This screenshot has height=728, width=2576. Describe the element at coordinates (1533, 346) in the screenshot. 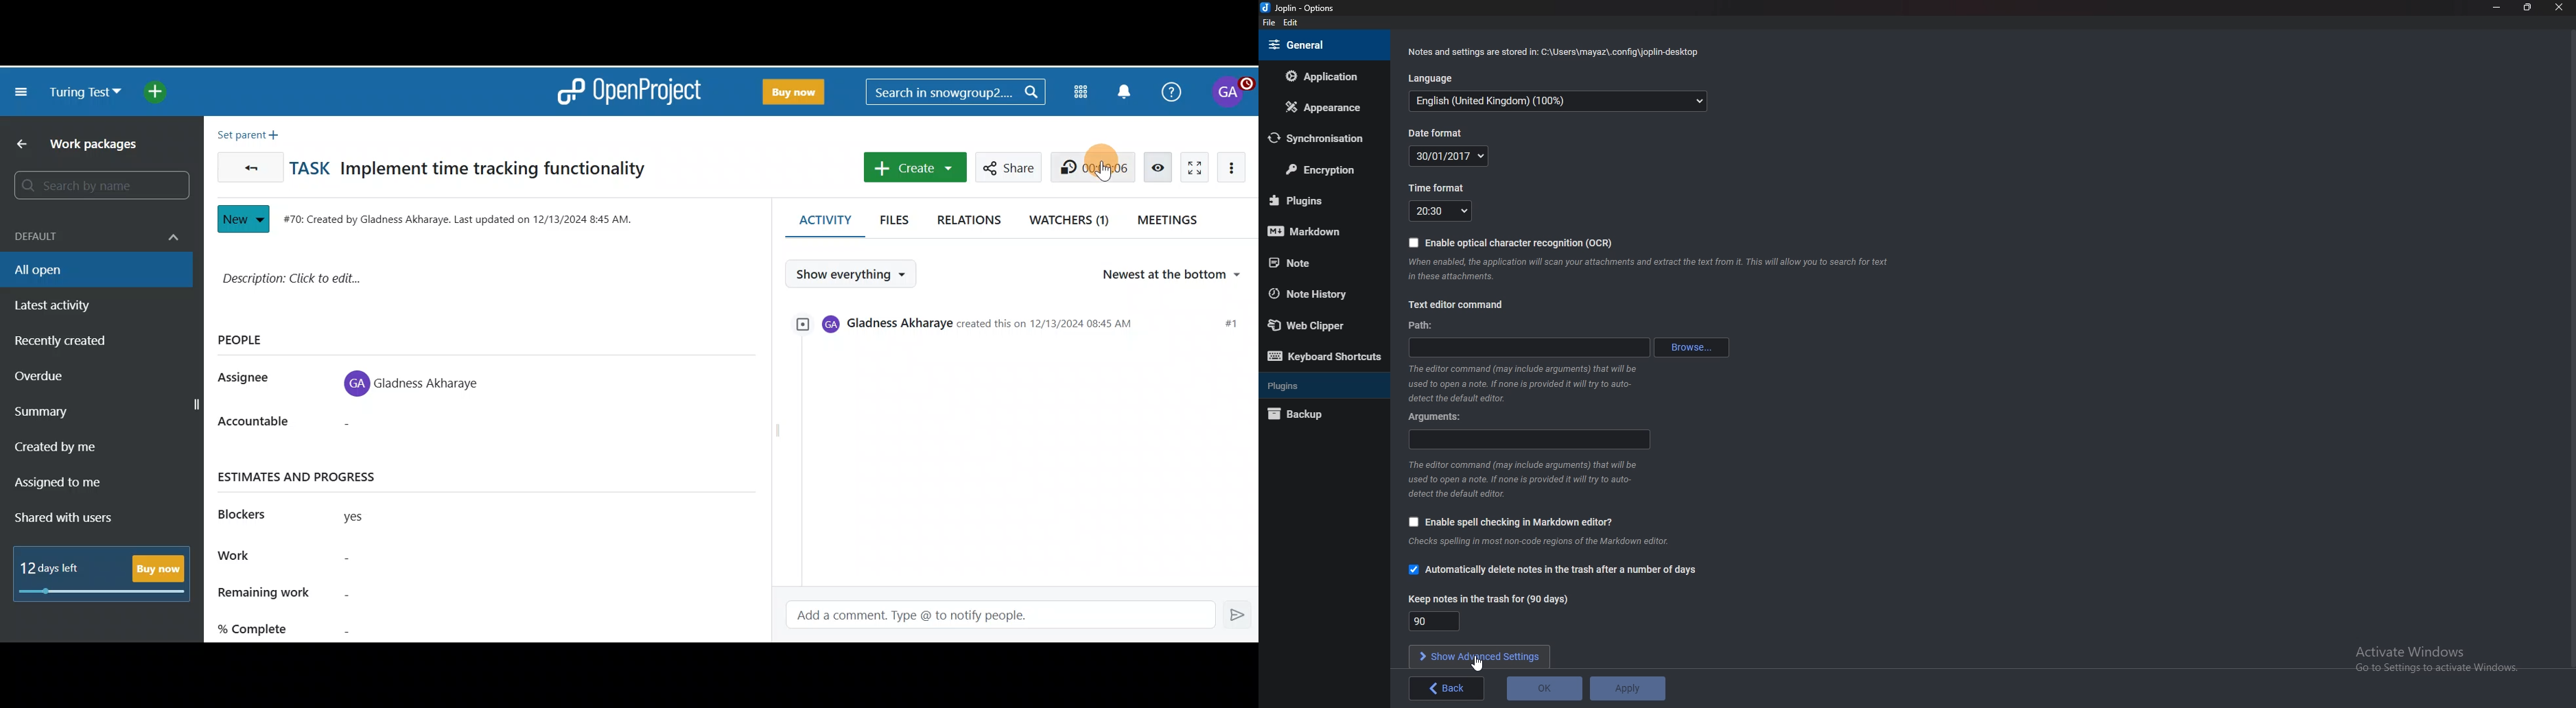

I see `path` at that location.